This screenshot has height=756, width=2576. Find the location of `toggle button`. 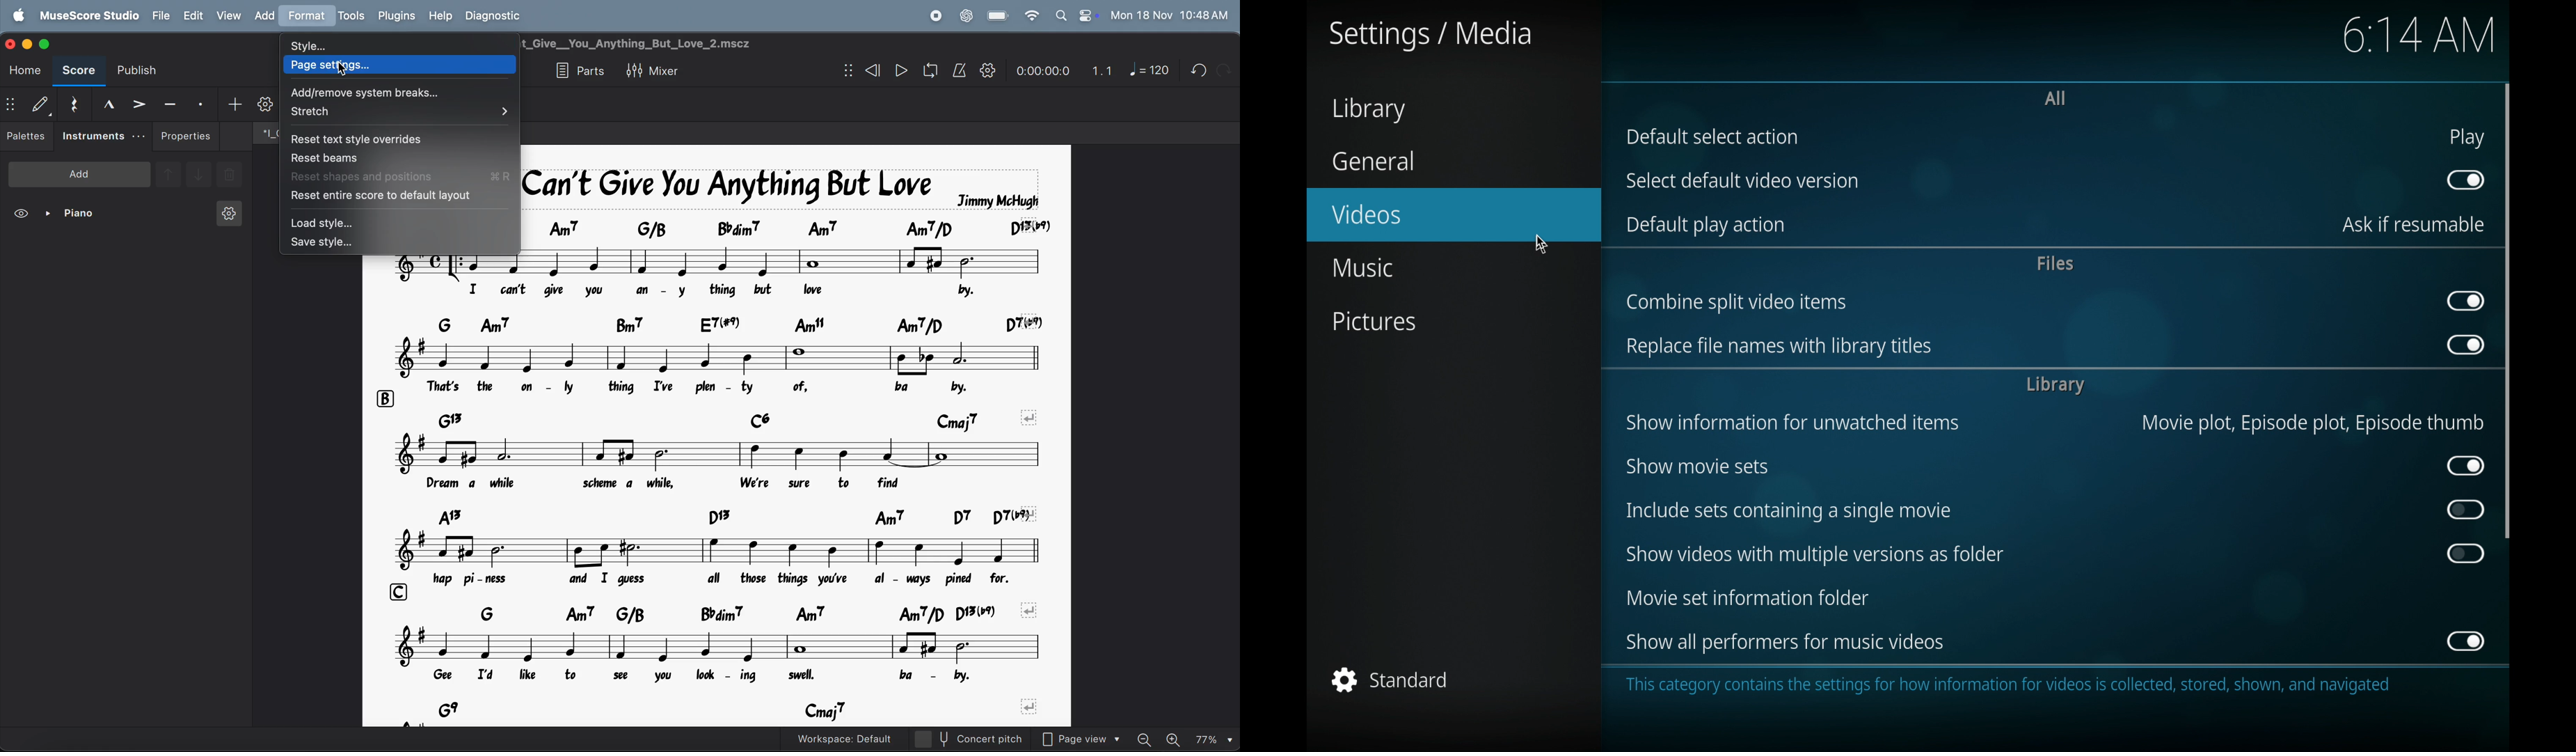

toggle button is located at coordinates (2465, 641).